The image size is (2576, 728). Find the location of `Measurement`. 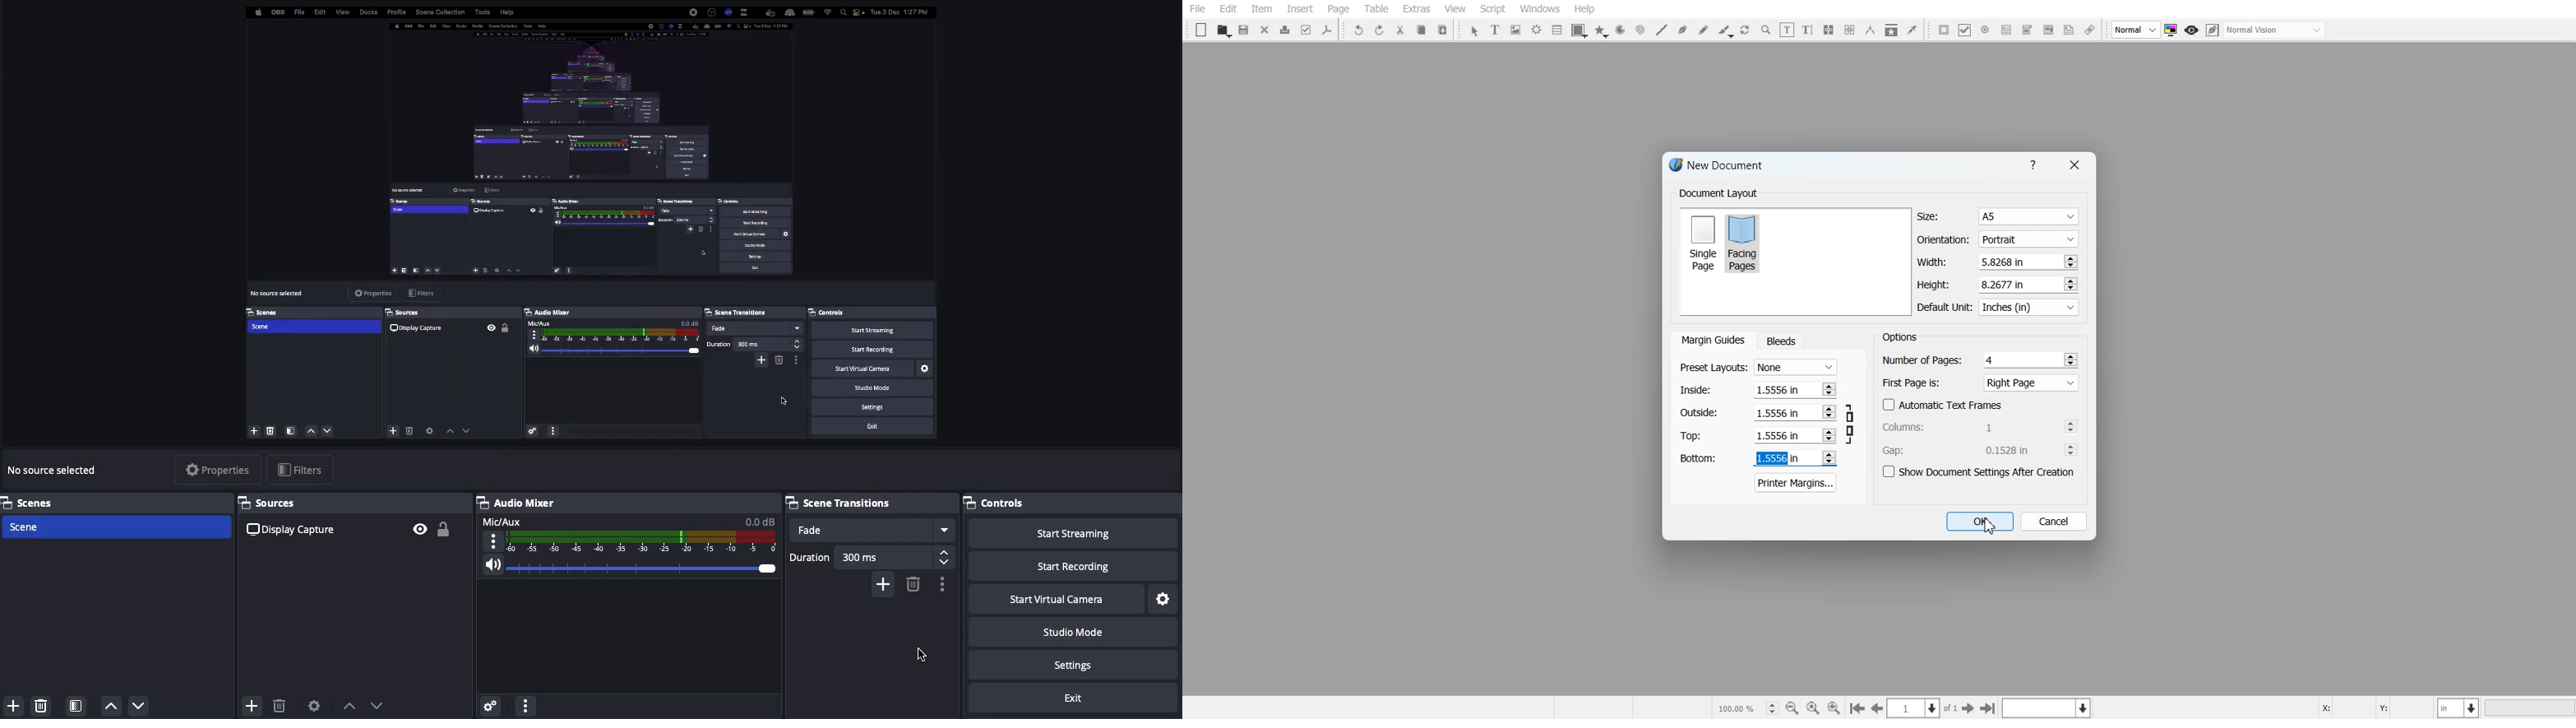

Measurement is located at coordinates (1870, 30).